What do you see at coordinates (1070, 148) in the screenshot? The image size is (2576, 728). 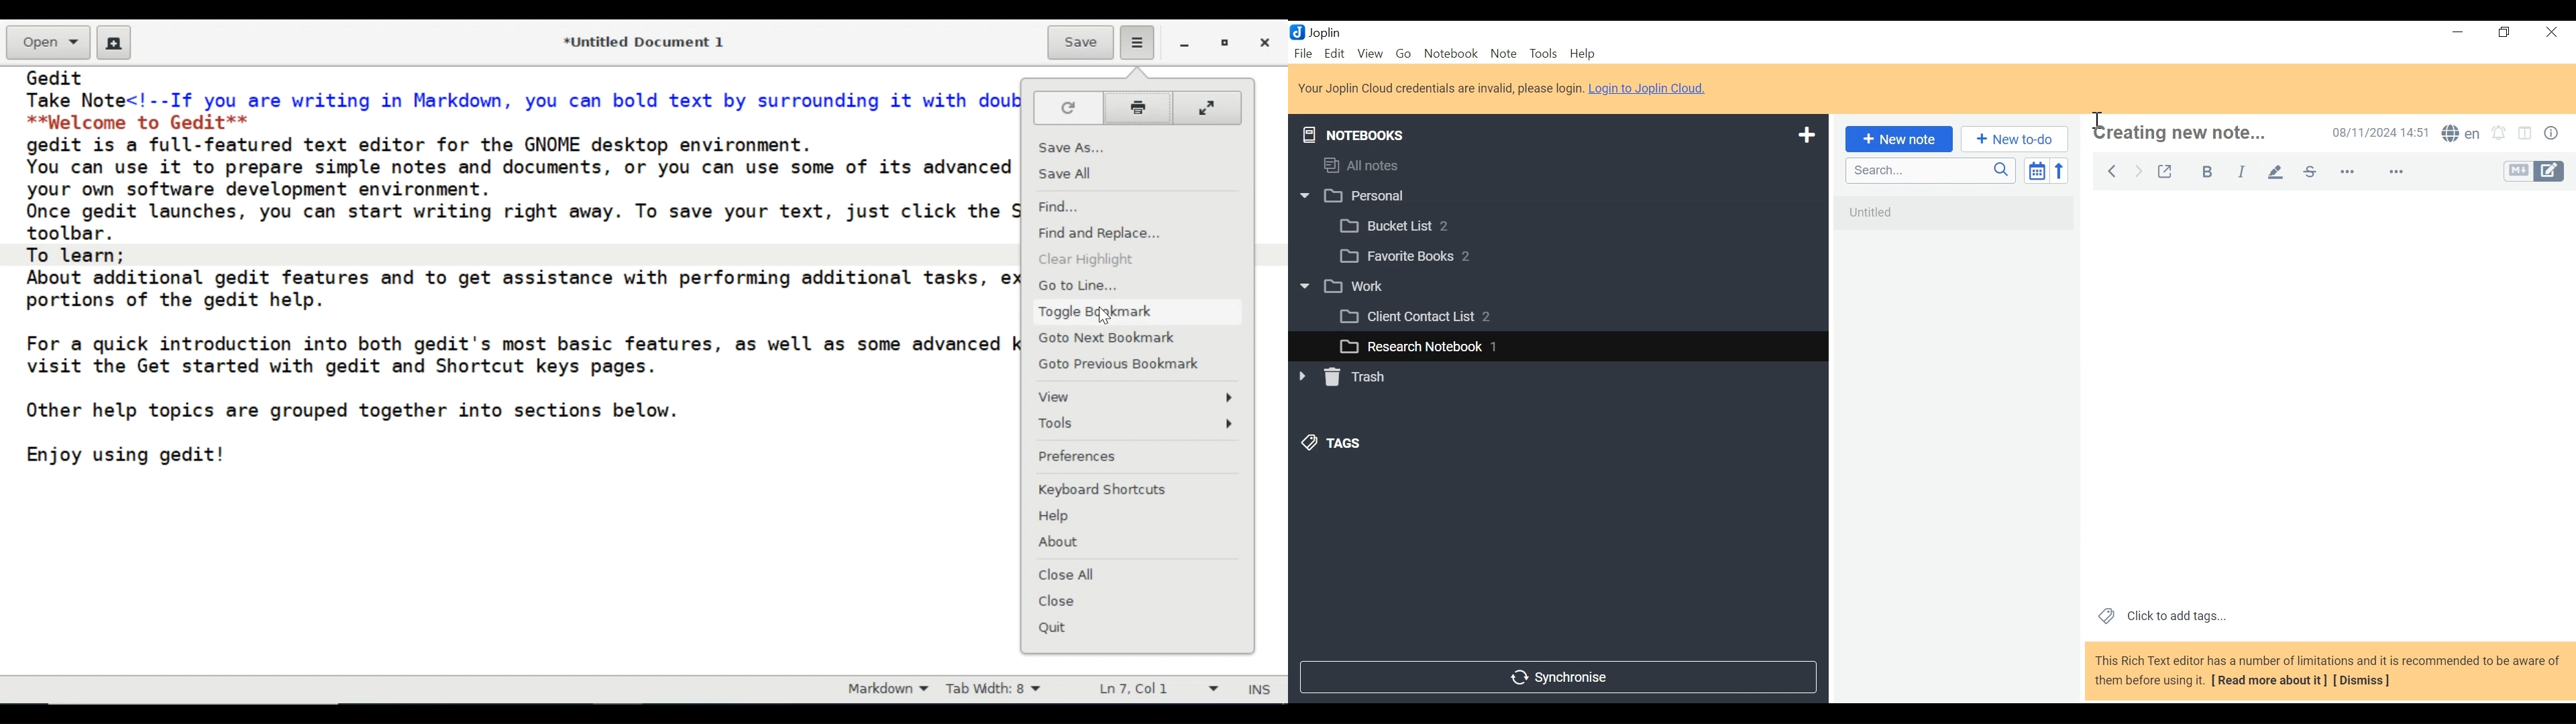 I see `Save As` at bounding box center [1070, 148].